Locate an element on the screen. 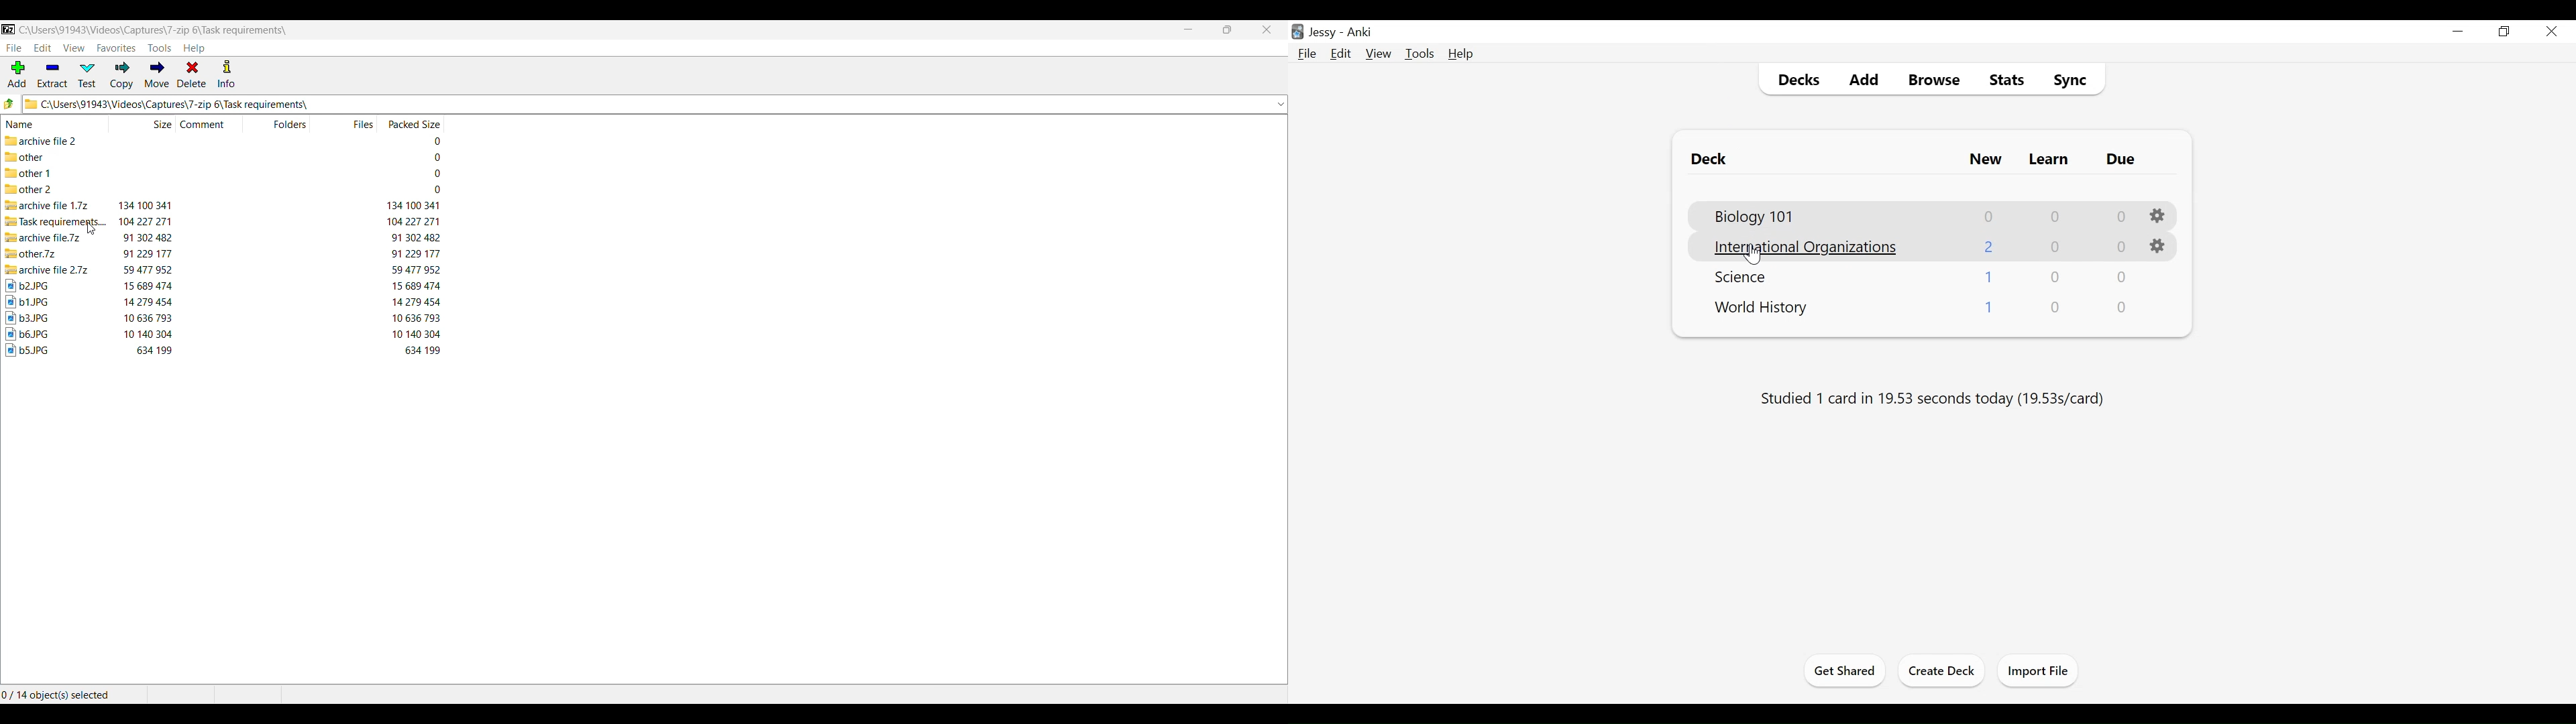  Decks is located at coordinates (1793, 81).